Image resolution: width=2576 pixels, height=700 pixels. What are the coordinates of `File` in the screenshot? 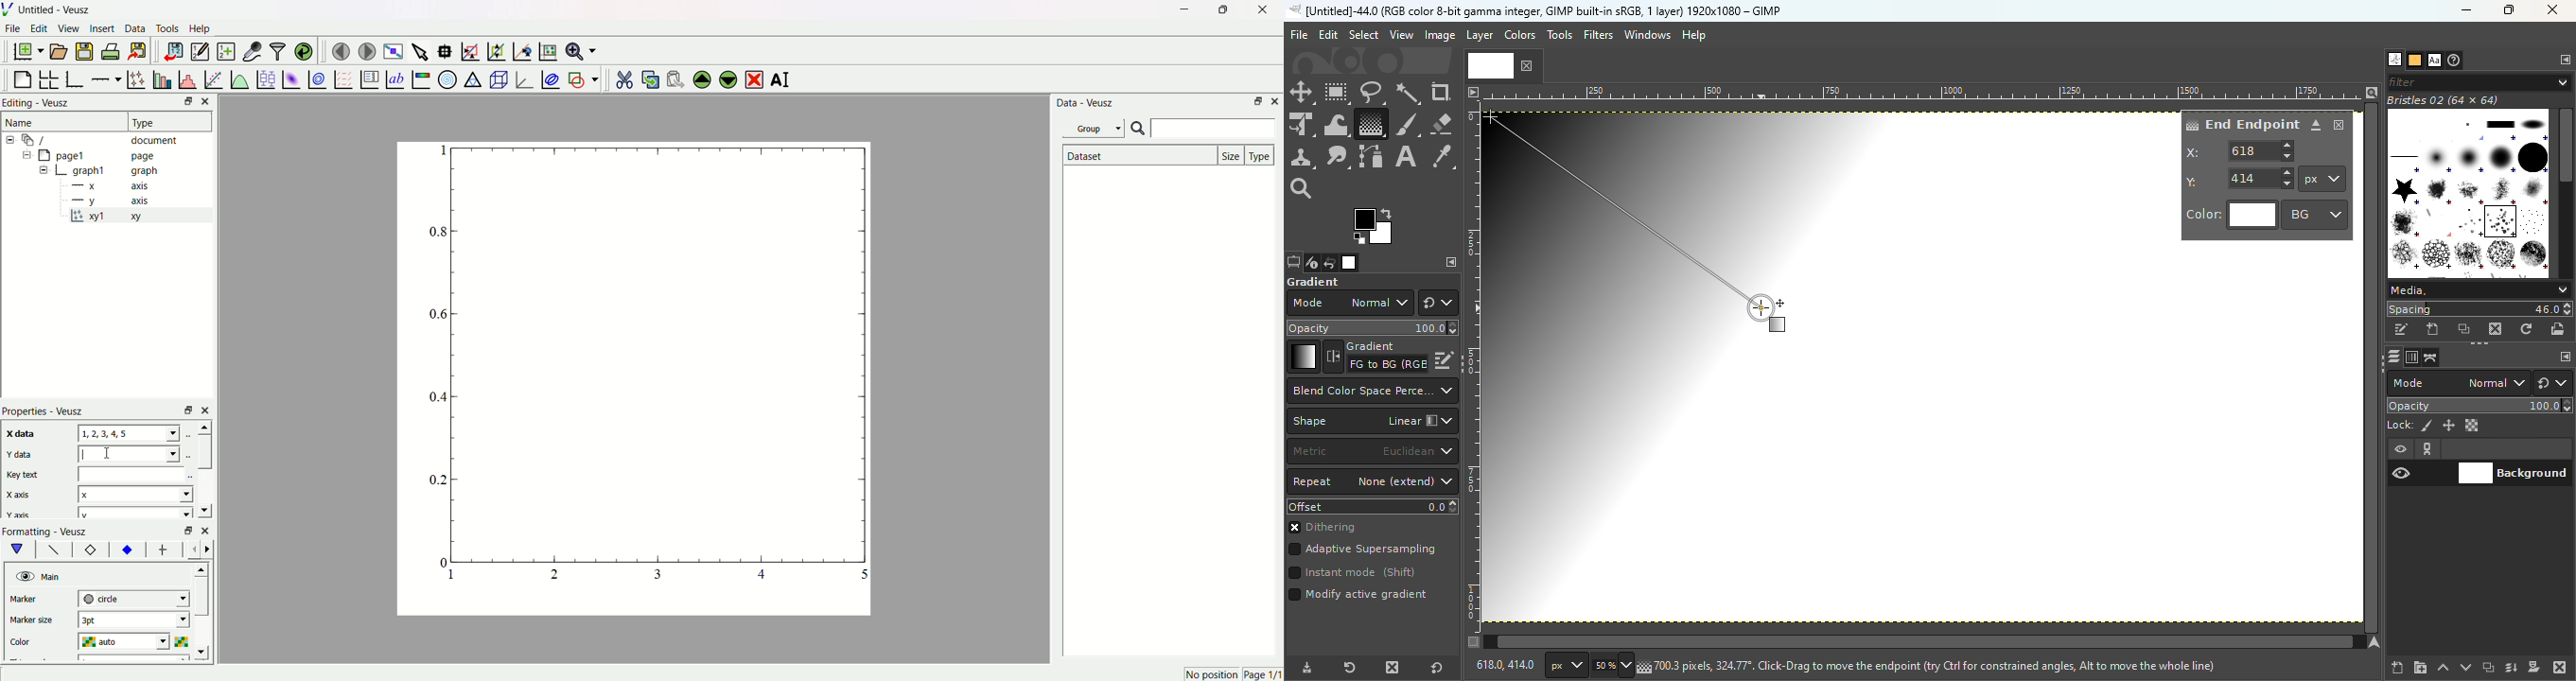 It's located at (1299, 35).